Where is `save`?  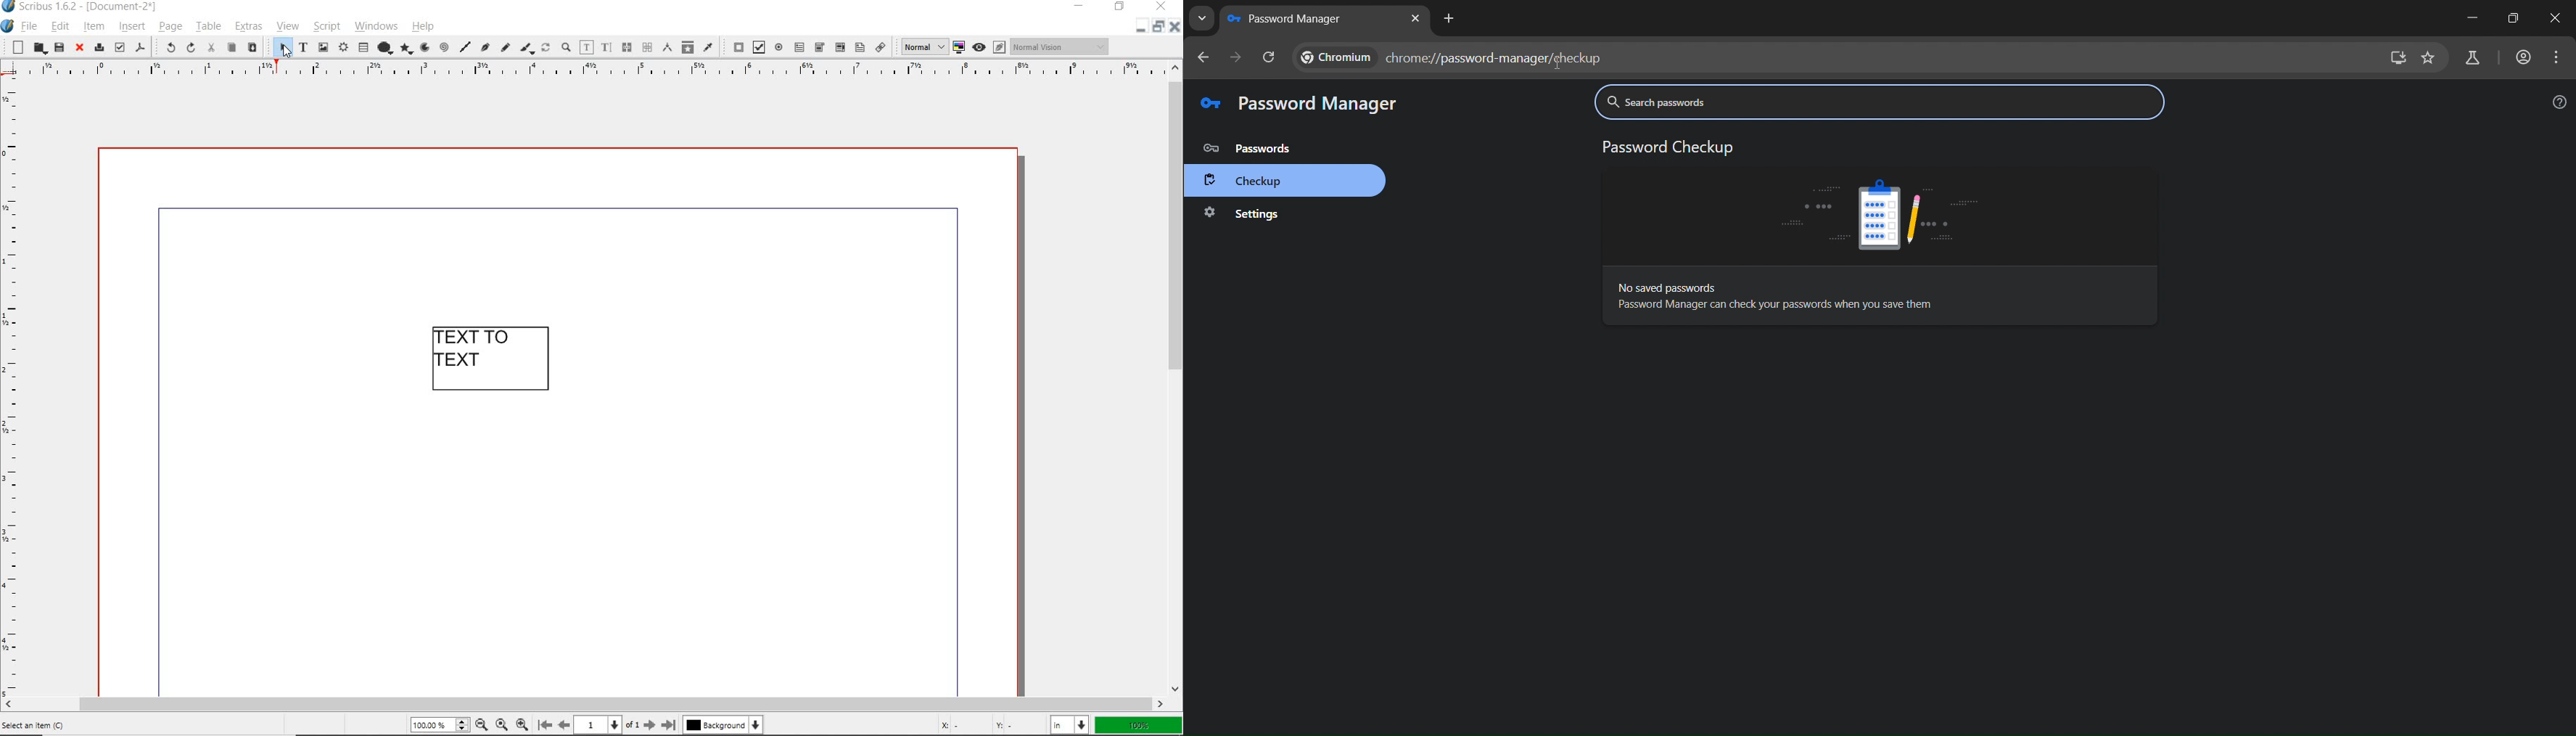 save is located at coordinates (58, 49).